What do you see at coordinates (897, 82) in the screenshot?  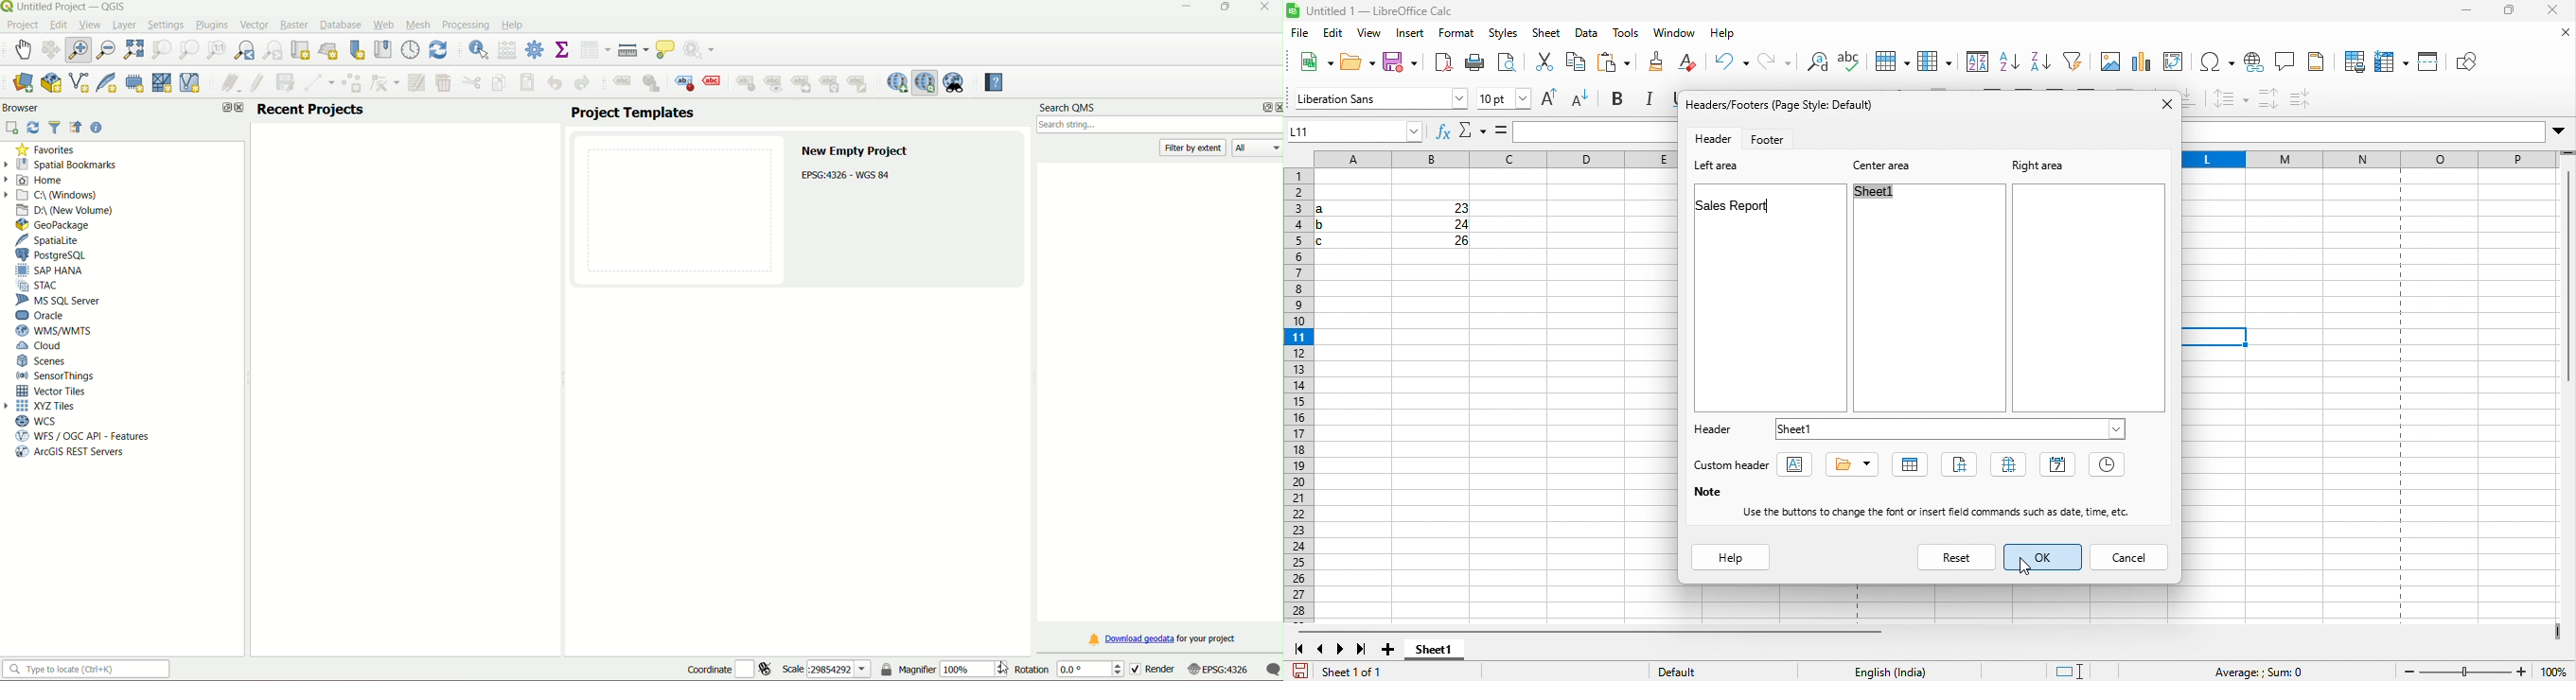 I see `quick map servies` at bounding box center [897, 82].